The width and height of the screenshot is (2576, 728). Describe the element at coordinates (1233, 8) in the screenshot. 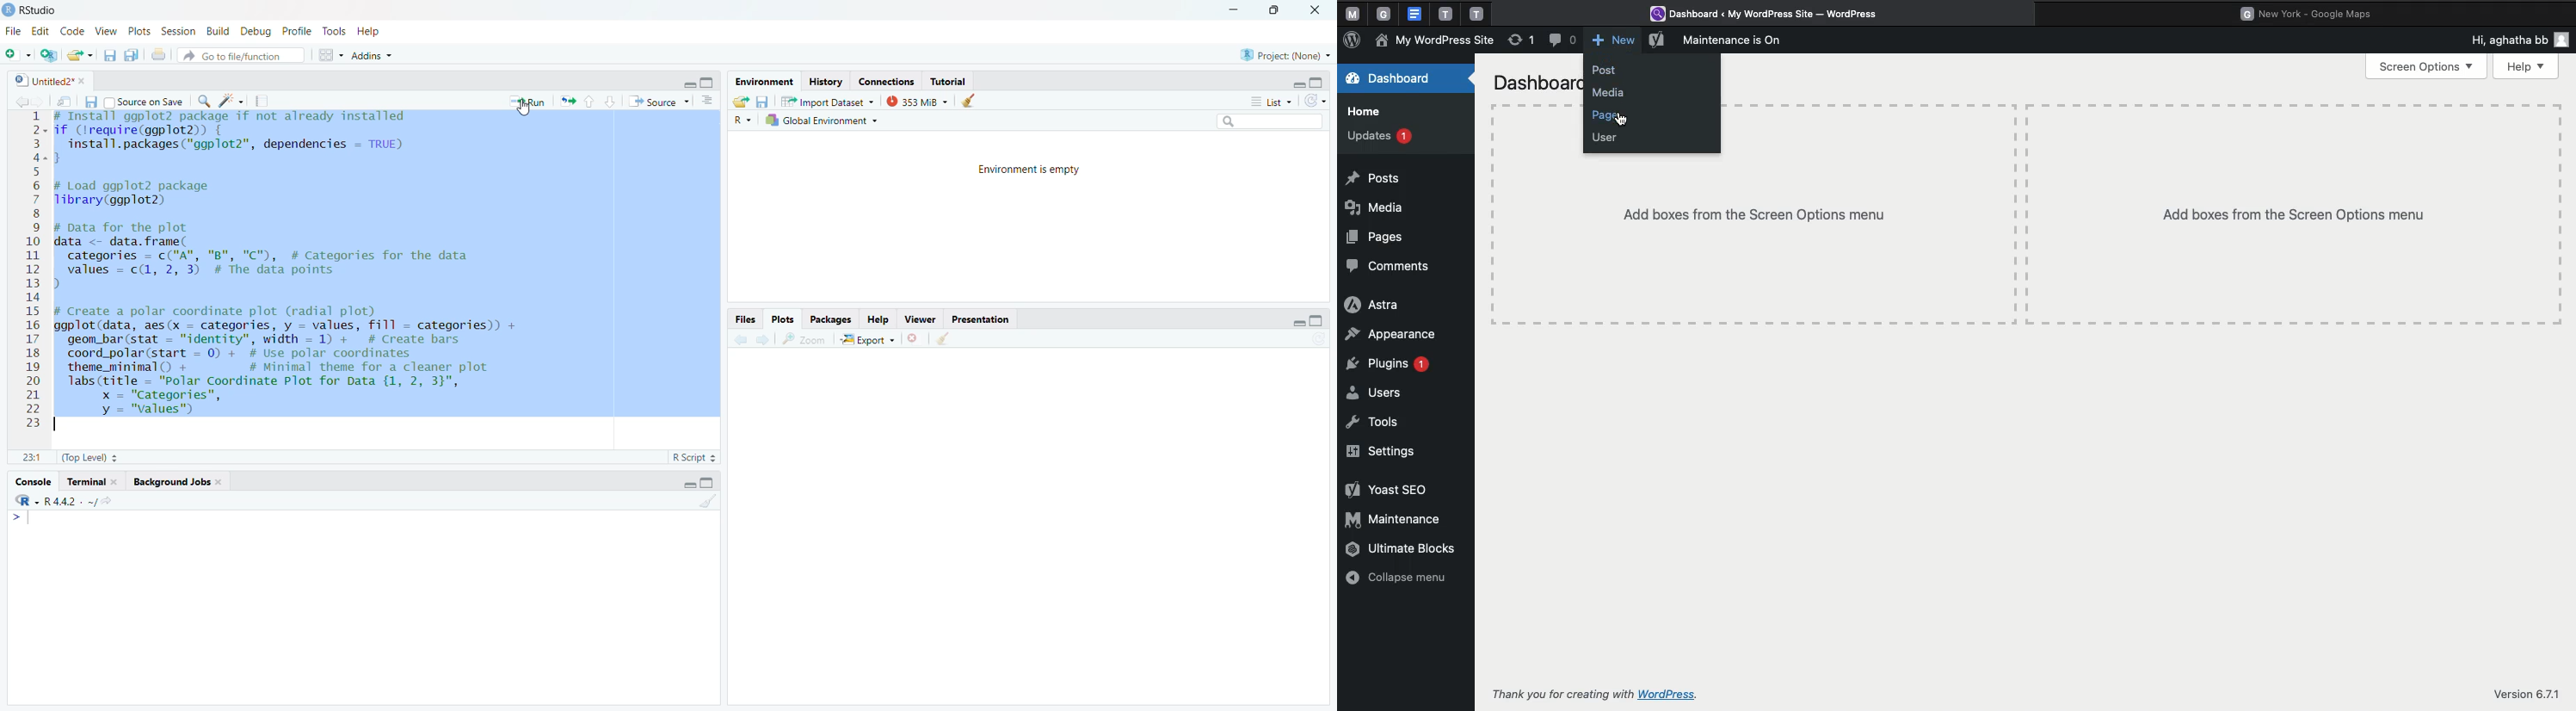

I see `minimize` at that location.